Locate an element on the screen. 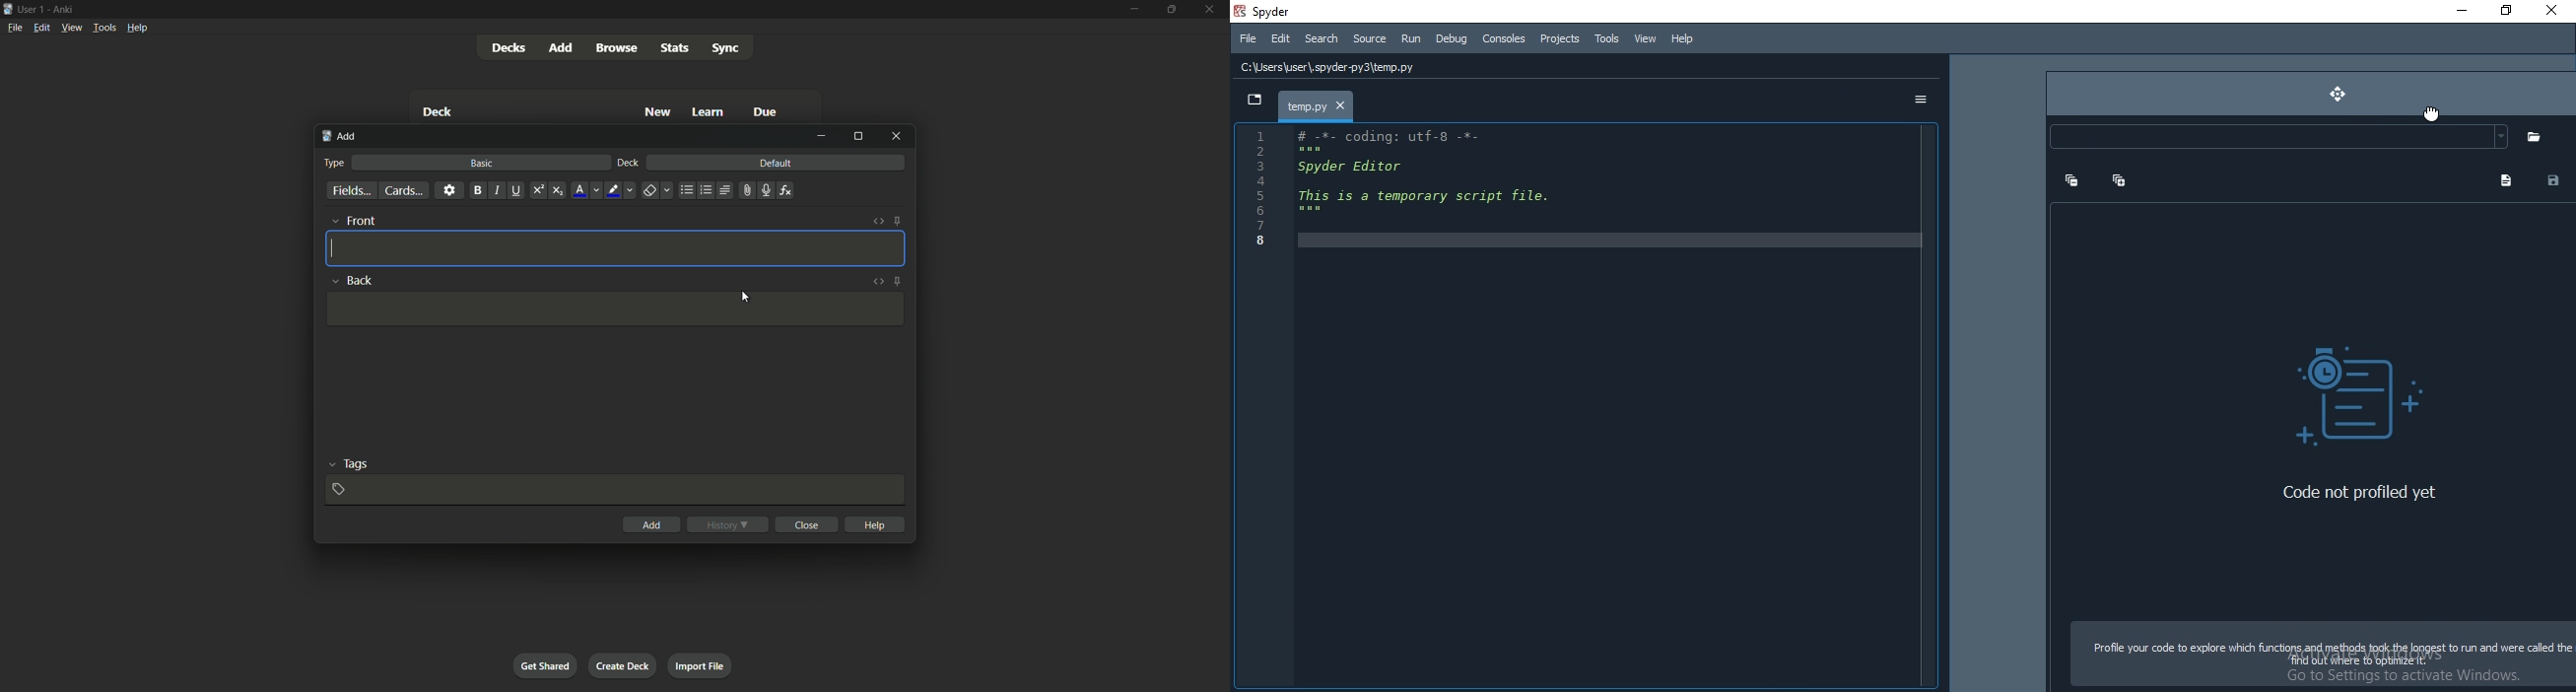  font color is located at coordinates (587, 191).